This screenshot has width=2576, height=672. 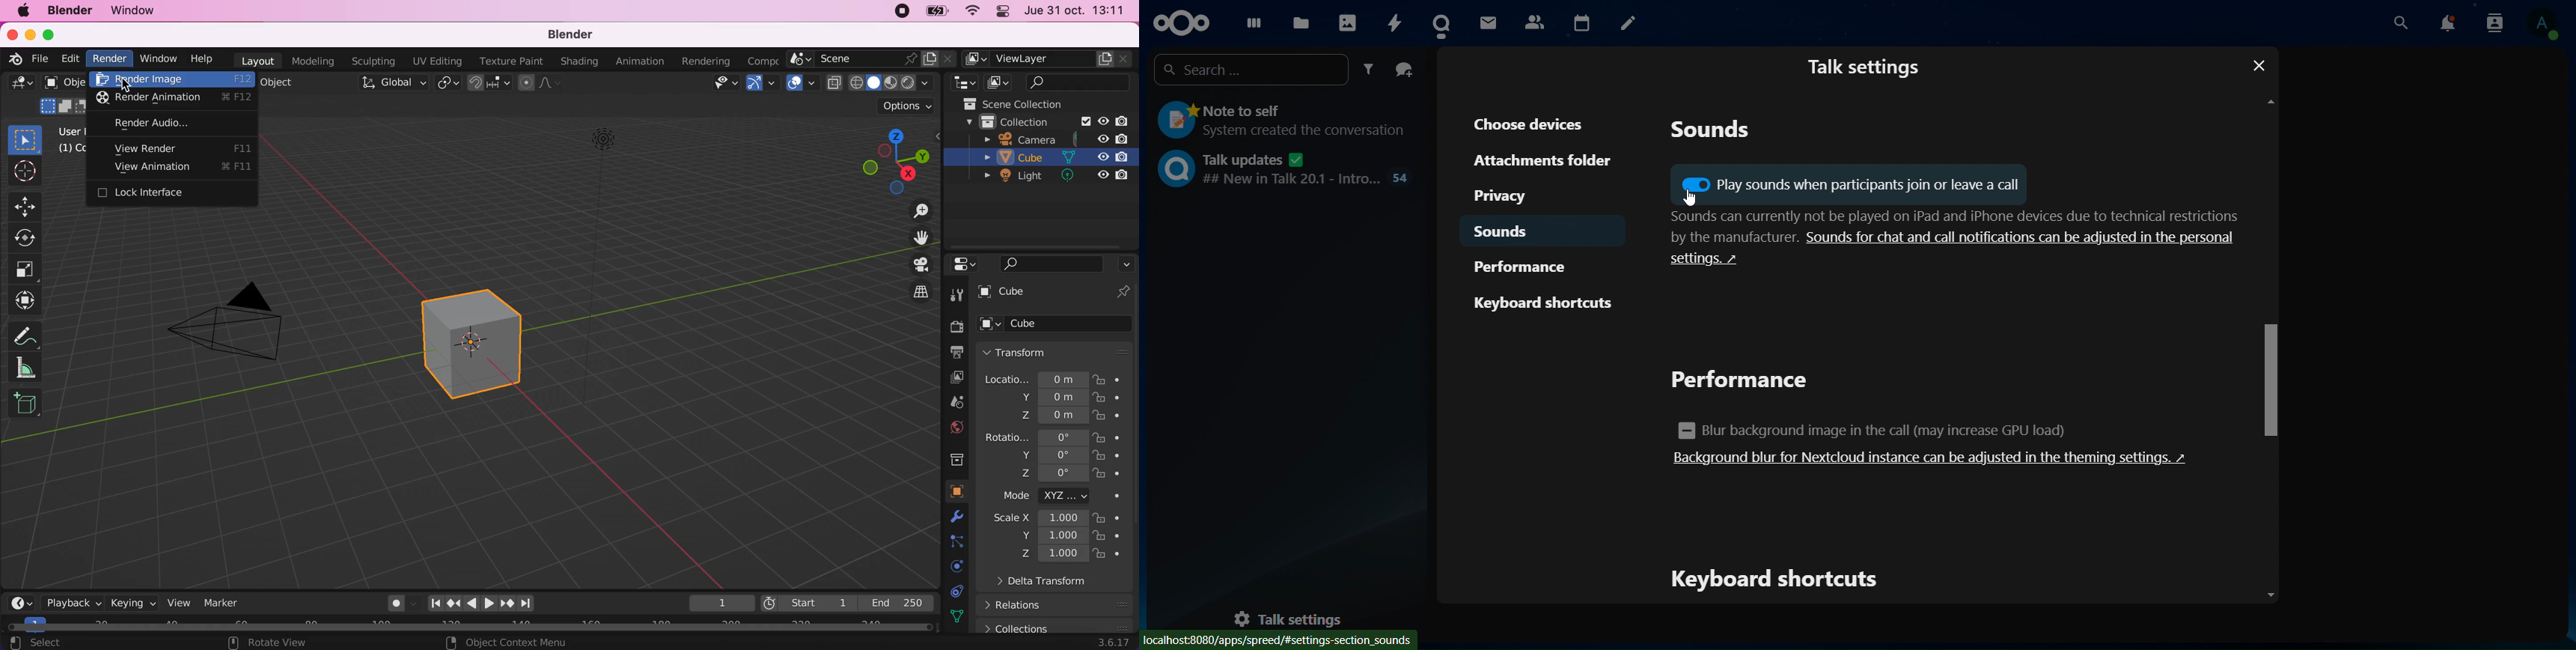 I want to click on play sounds when participants join or leave a call, so click(x=1848, y=185).